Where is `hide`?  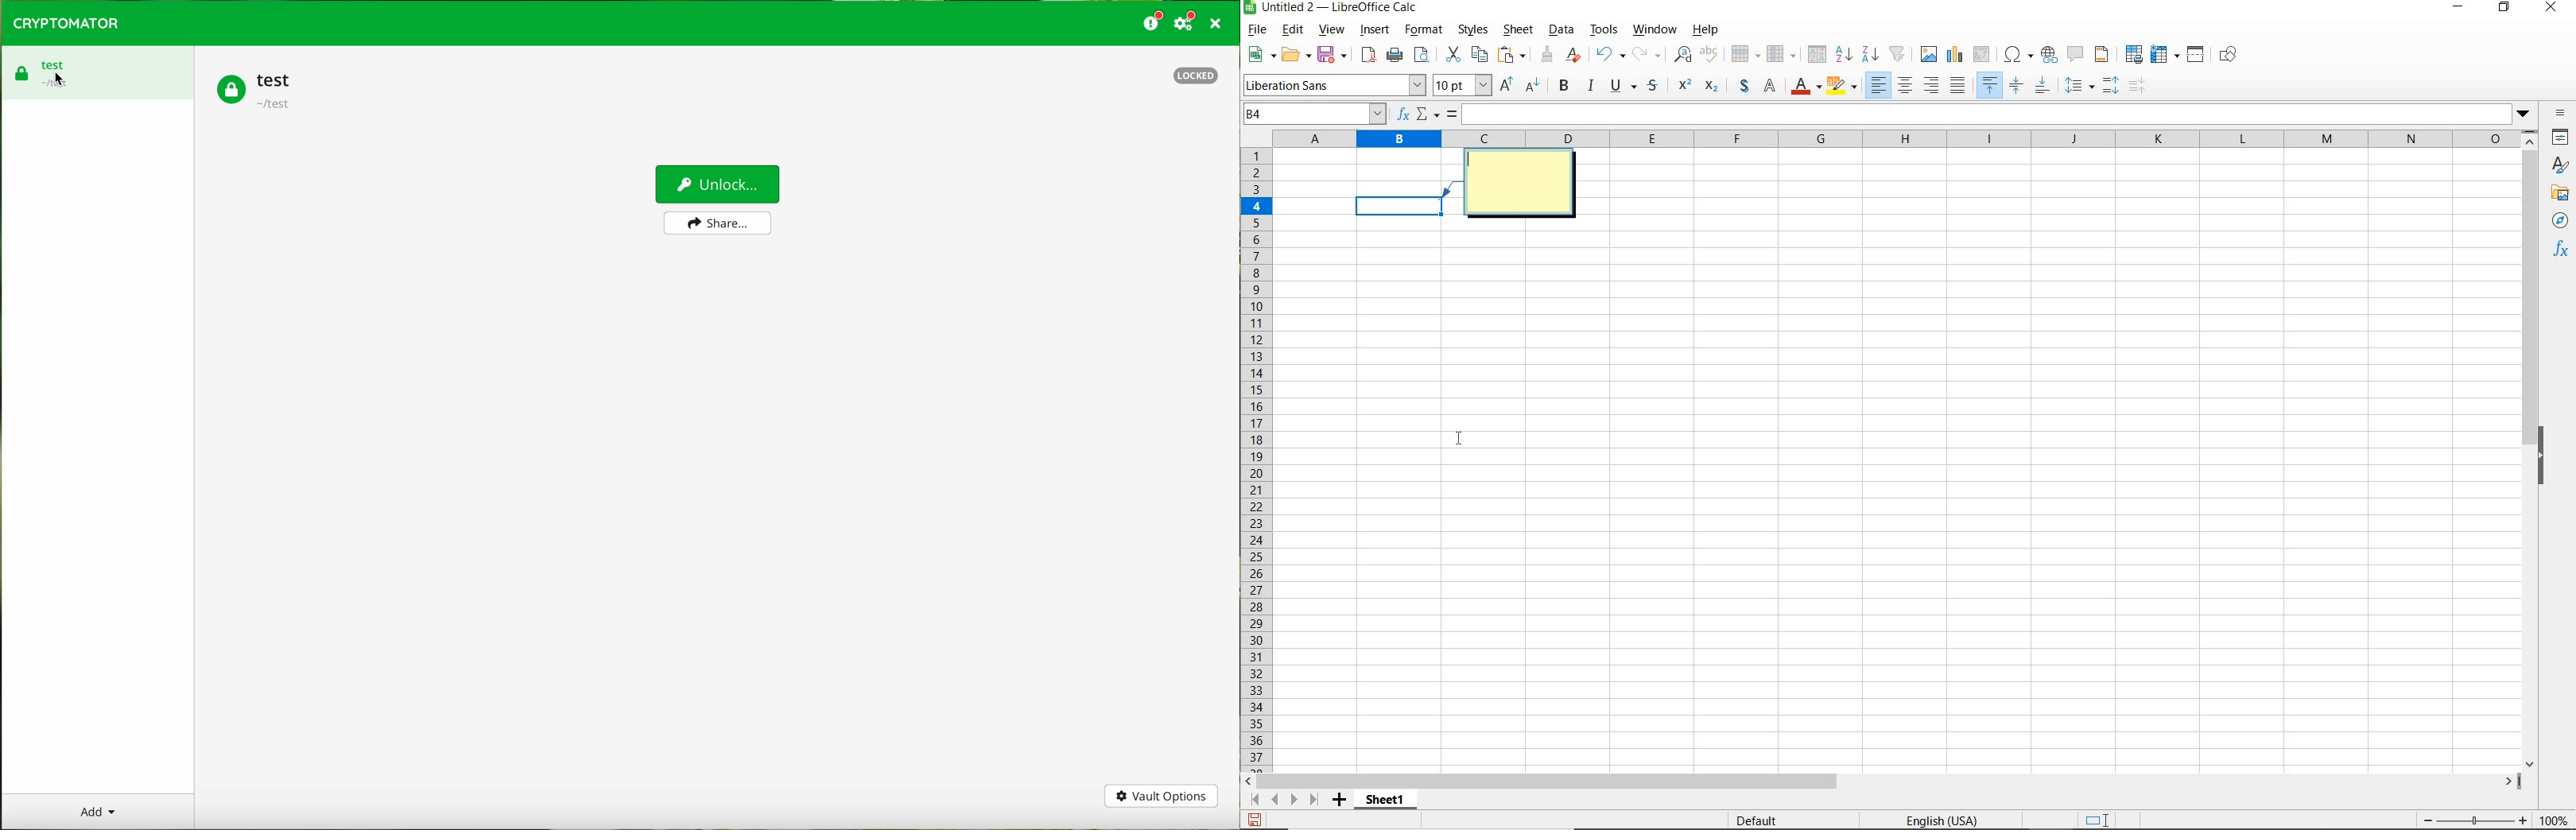 hide is located at coordinates (2547, 456).